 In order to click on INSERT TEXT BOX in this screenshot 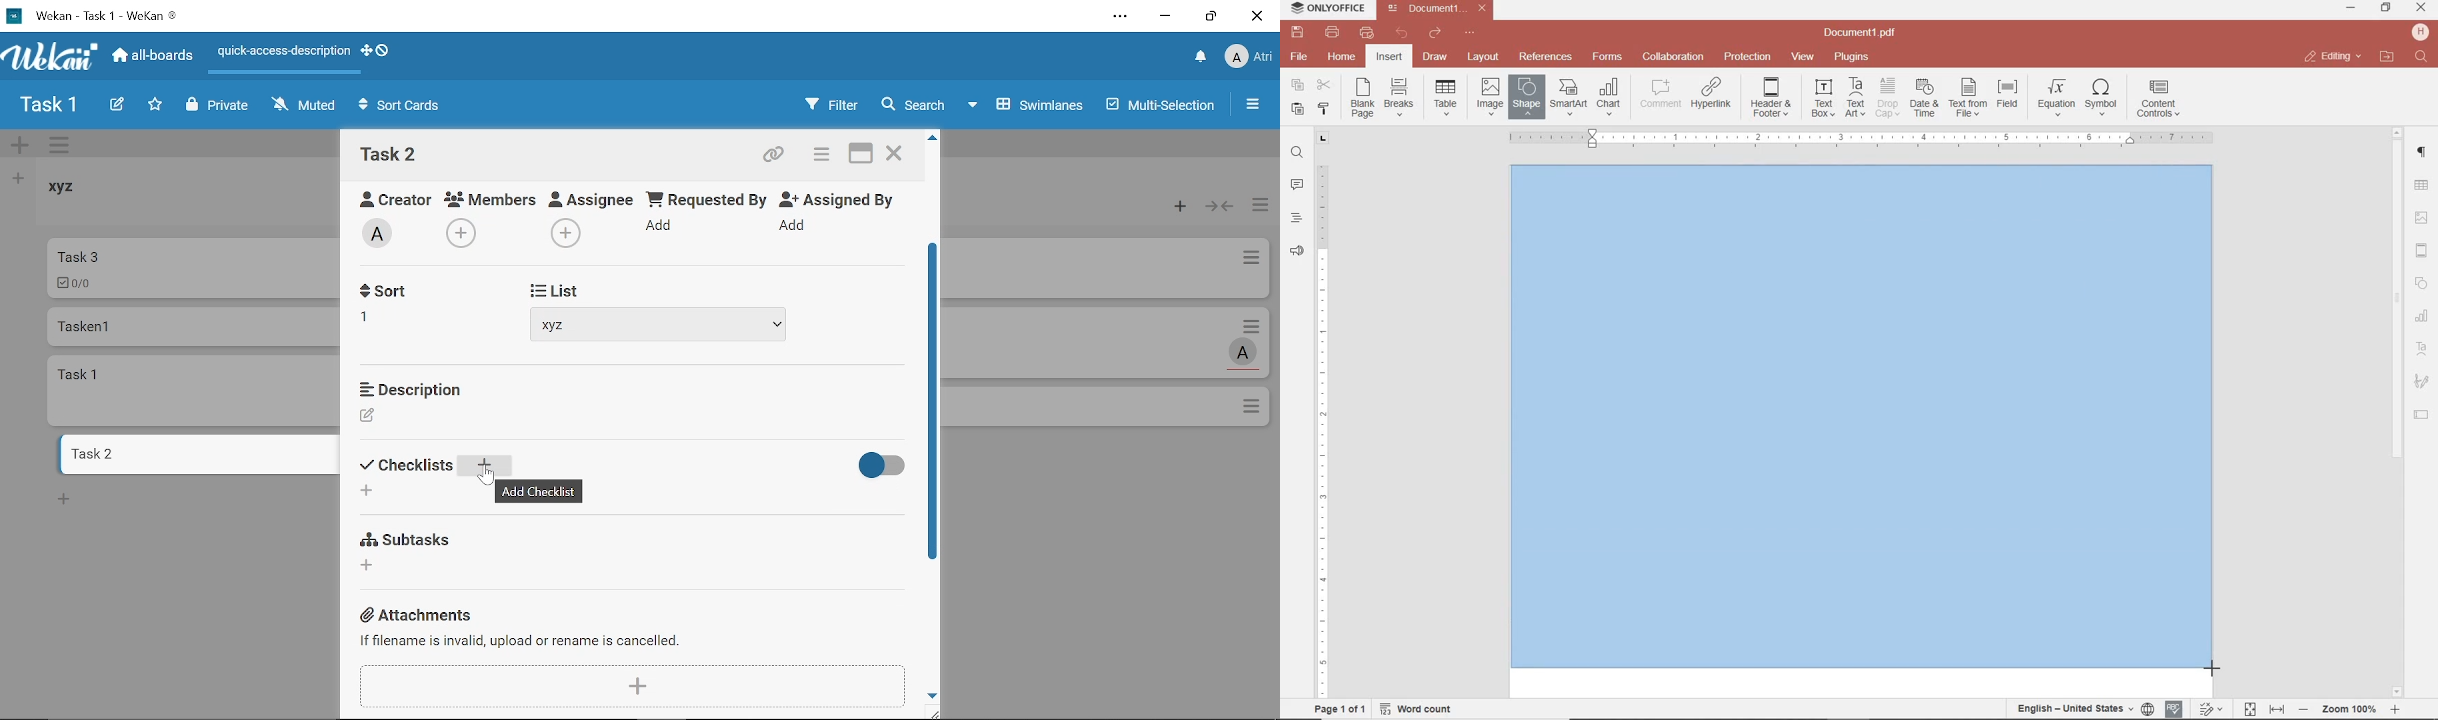, I will do `click(1823, 97)`.